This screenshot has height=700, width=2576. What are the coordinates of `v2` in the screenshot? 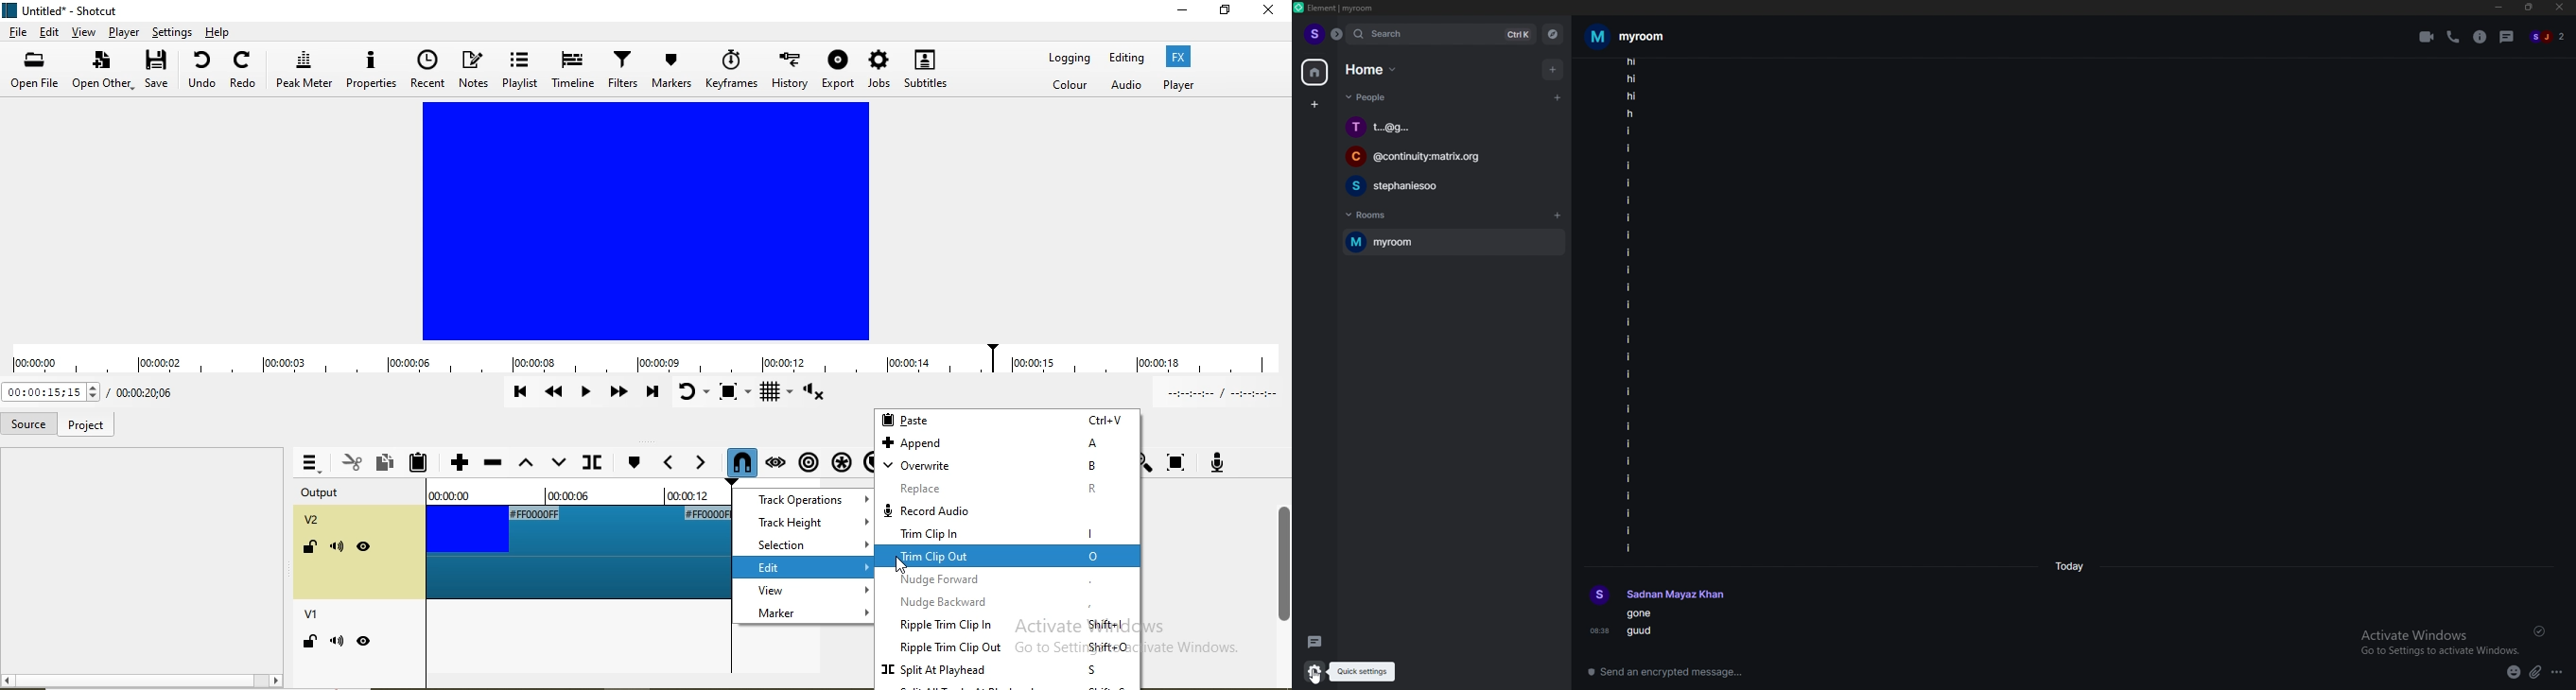 It's located at (315, 522).